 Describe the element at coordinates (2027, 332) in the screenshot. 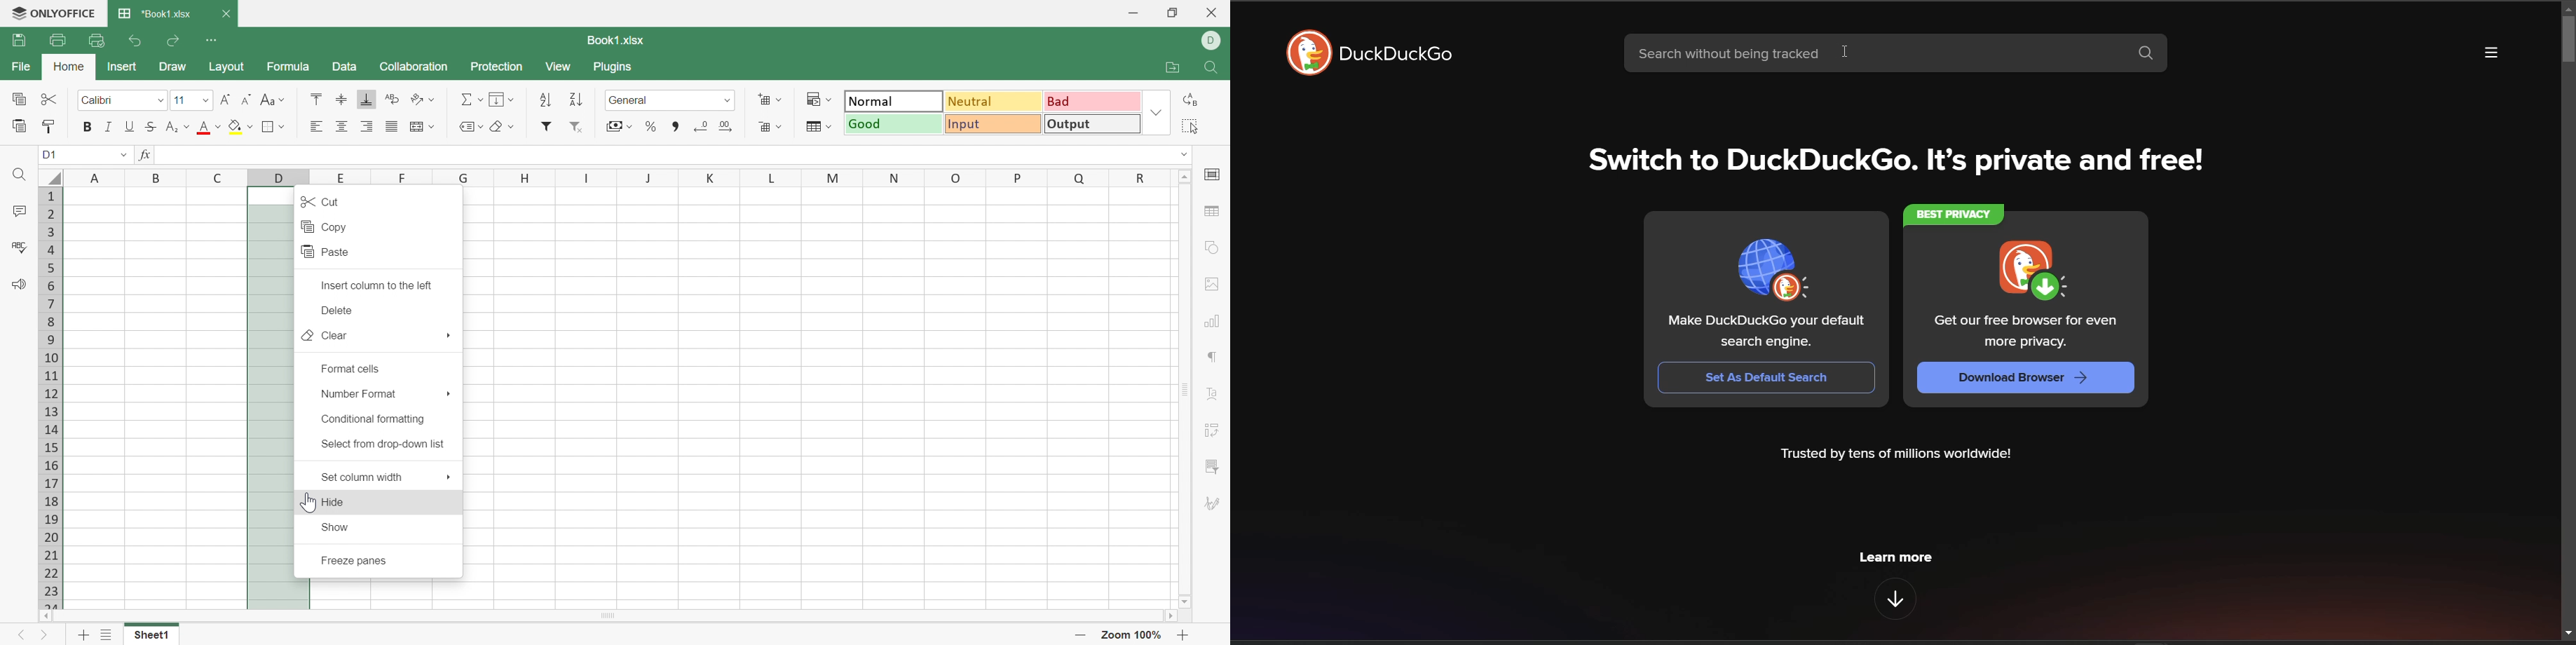

I see `Get our free browser for even more privacy.` at that location.